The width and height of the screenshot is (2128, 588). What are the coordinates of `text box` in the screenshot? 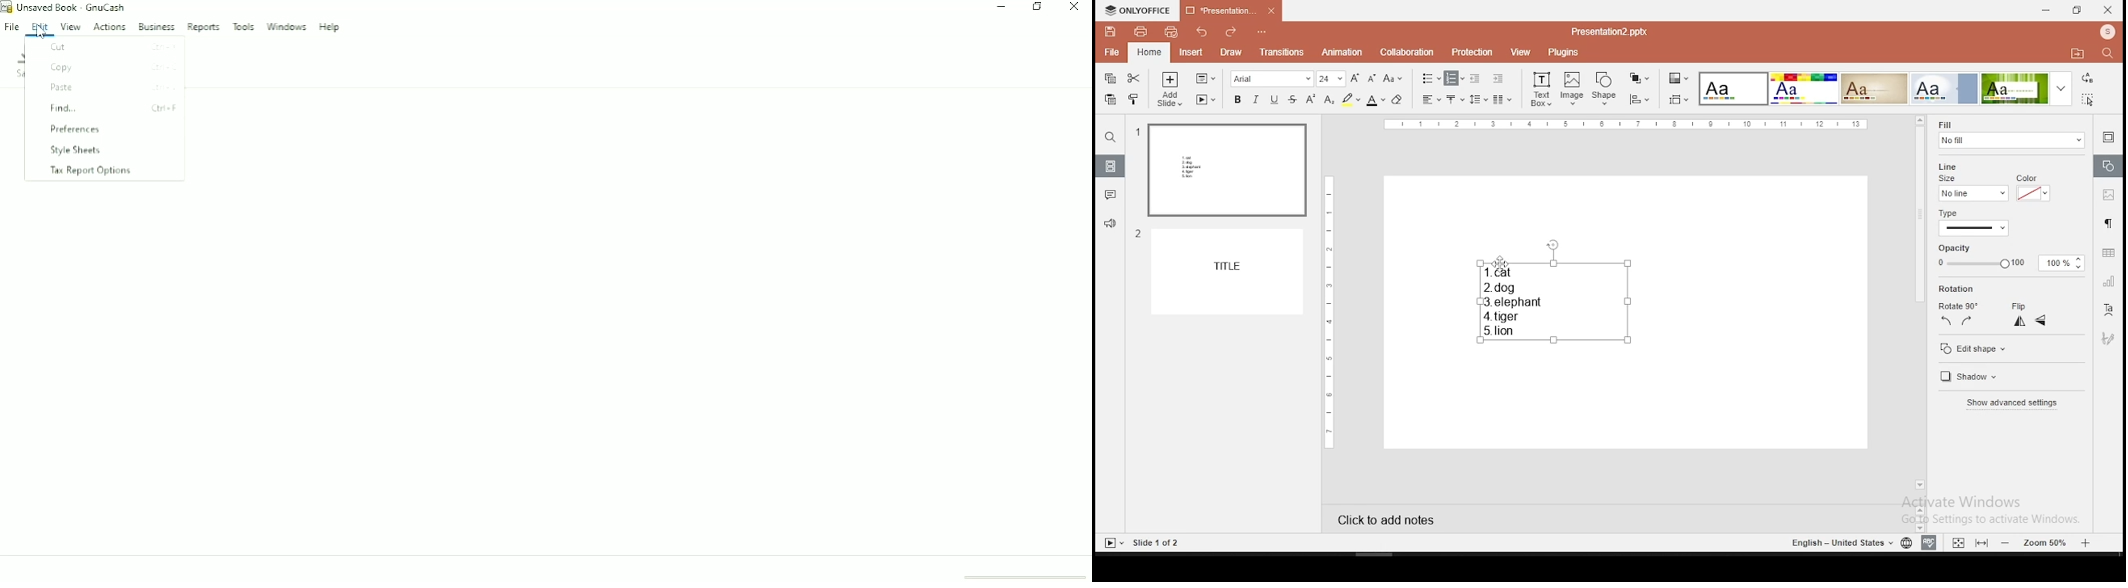 It's located at (1551, 294).